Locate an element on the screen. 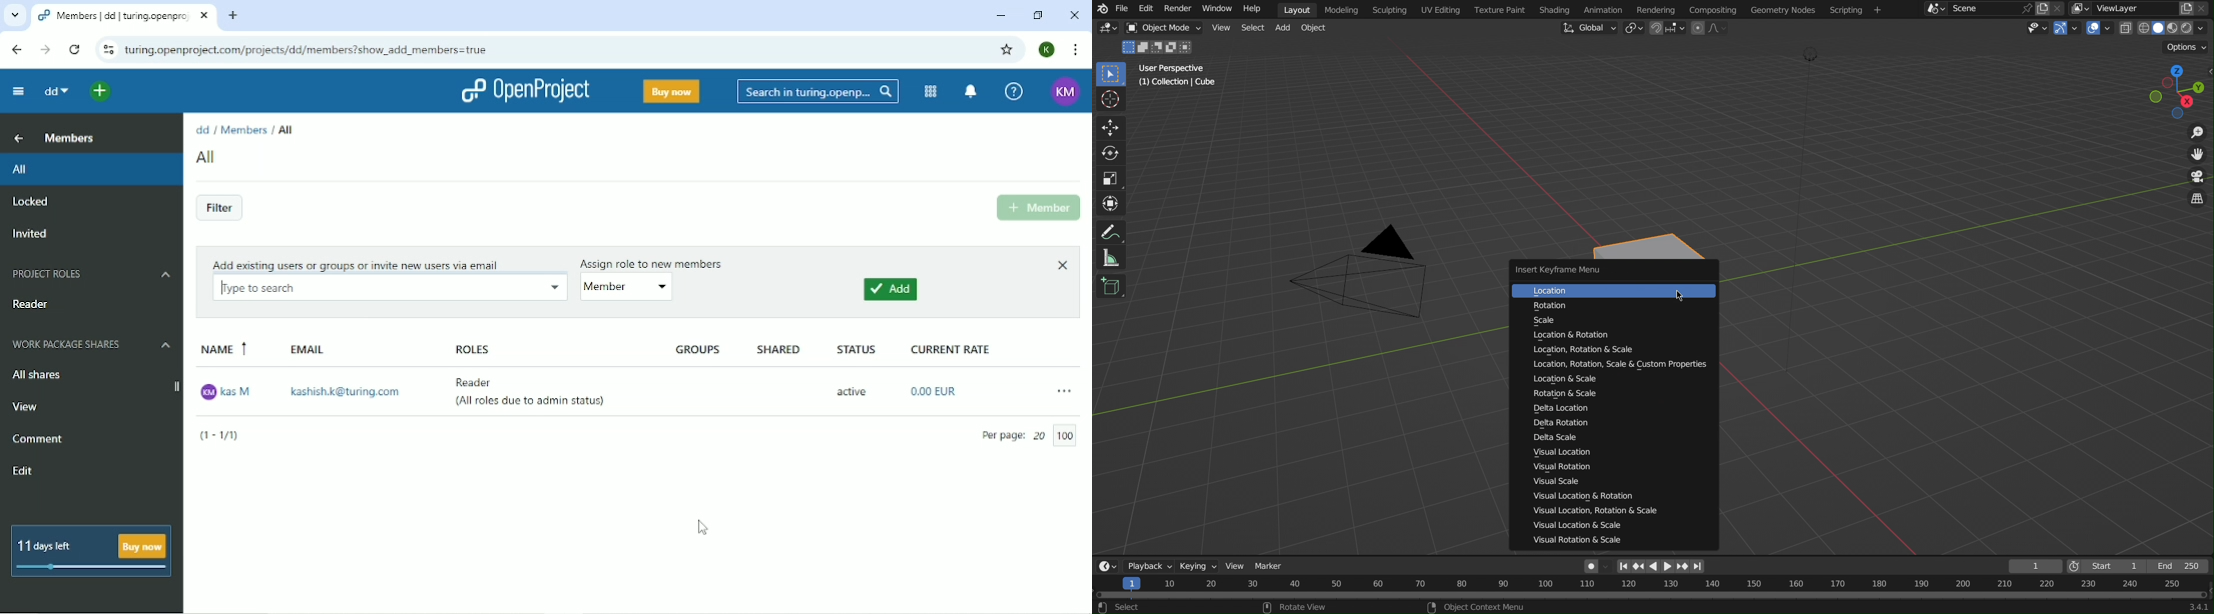 This screenshot has width=2240, height=616. Work package shares is located at coordinates (92, 345).